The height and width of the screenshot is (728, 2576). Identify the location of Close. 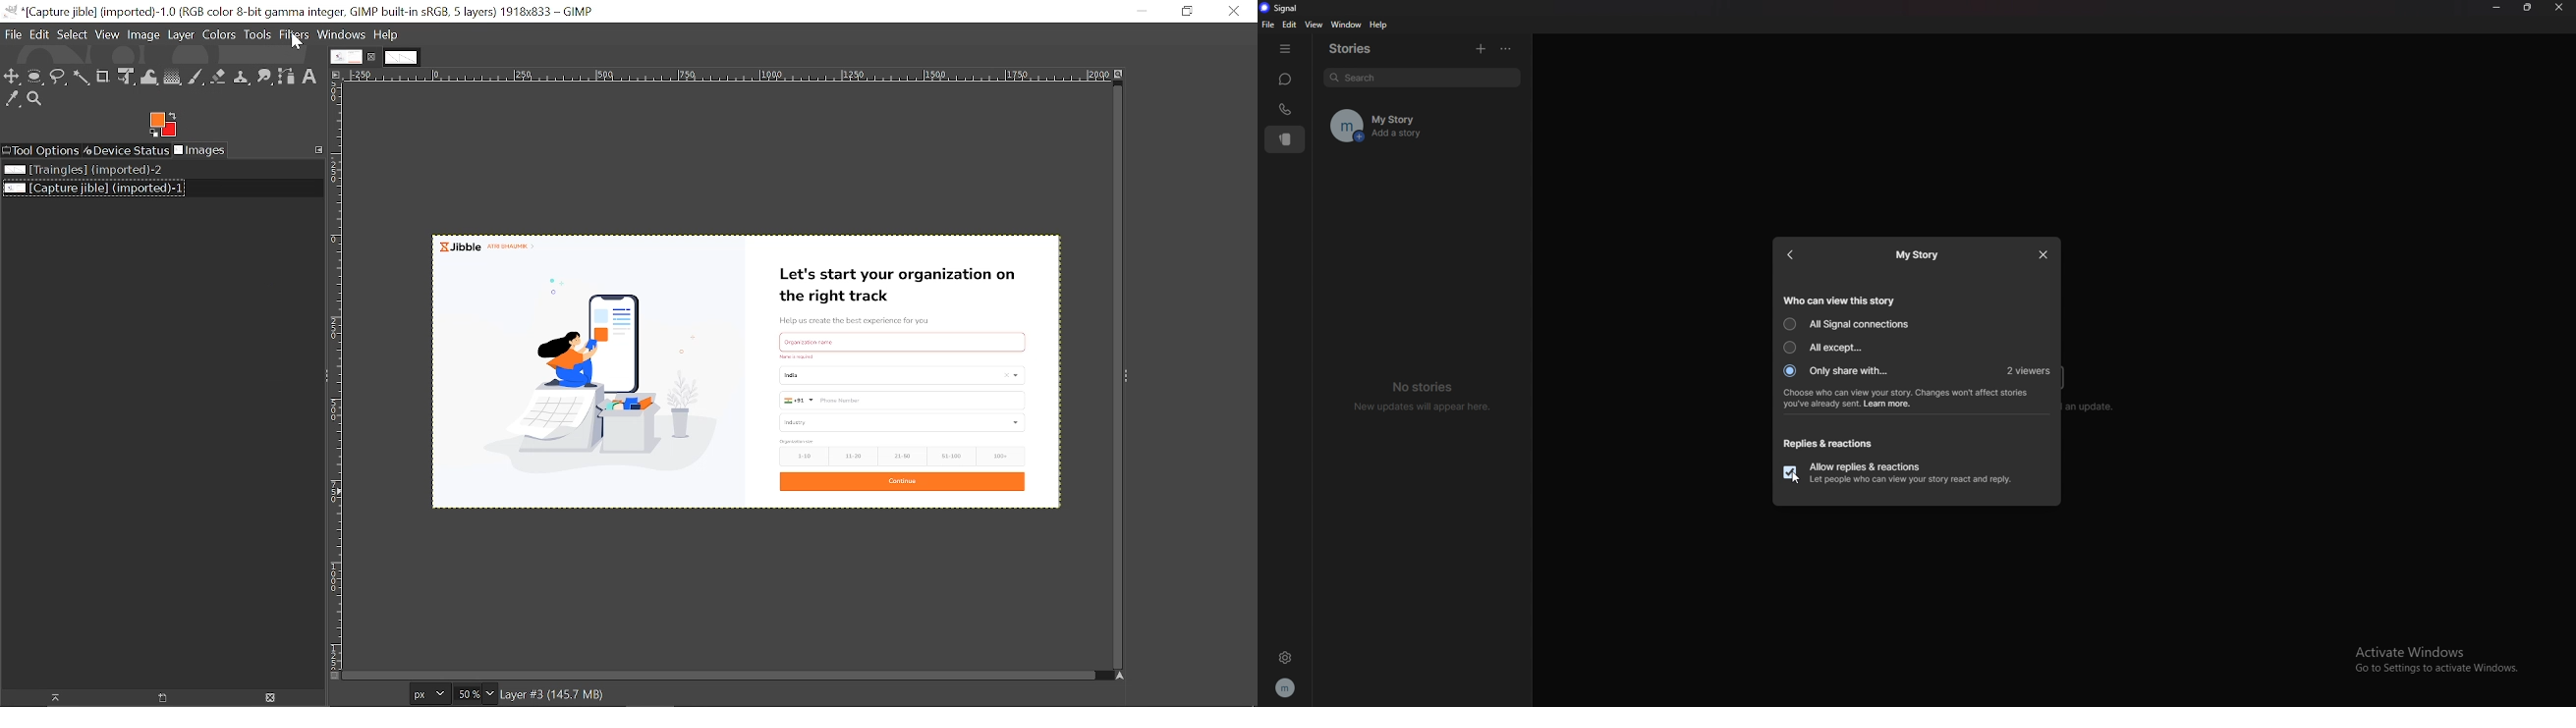
(1232, 12).